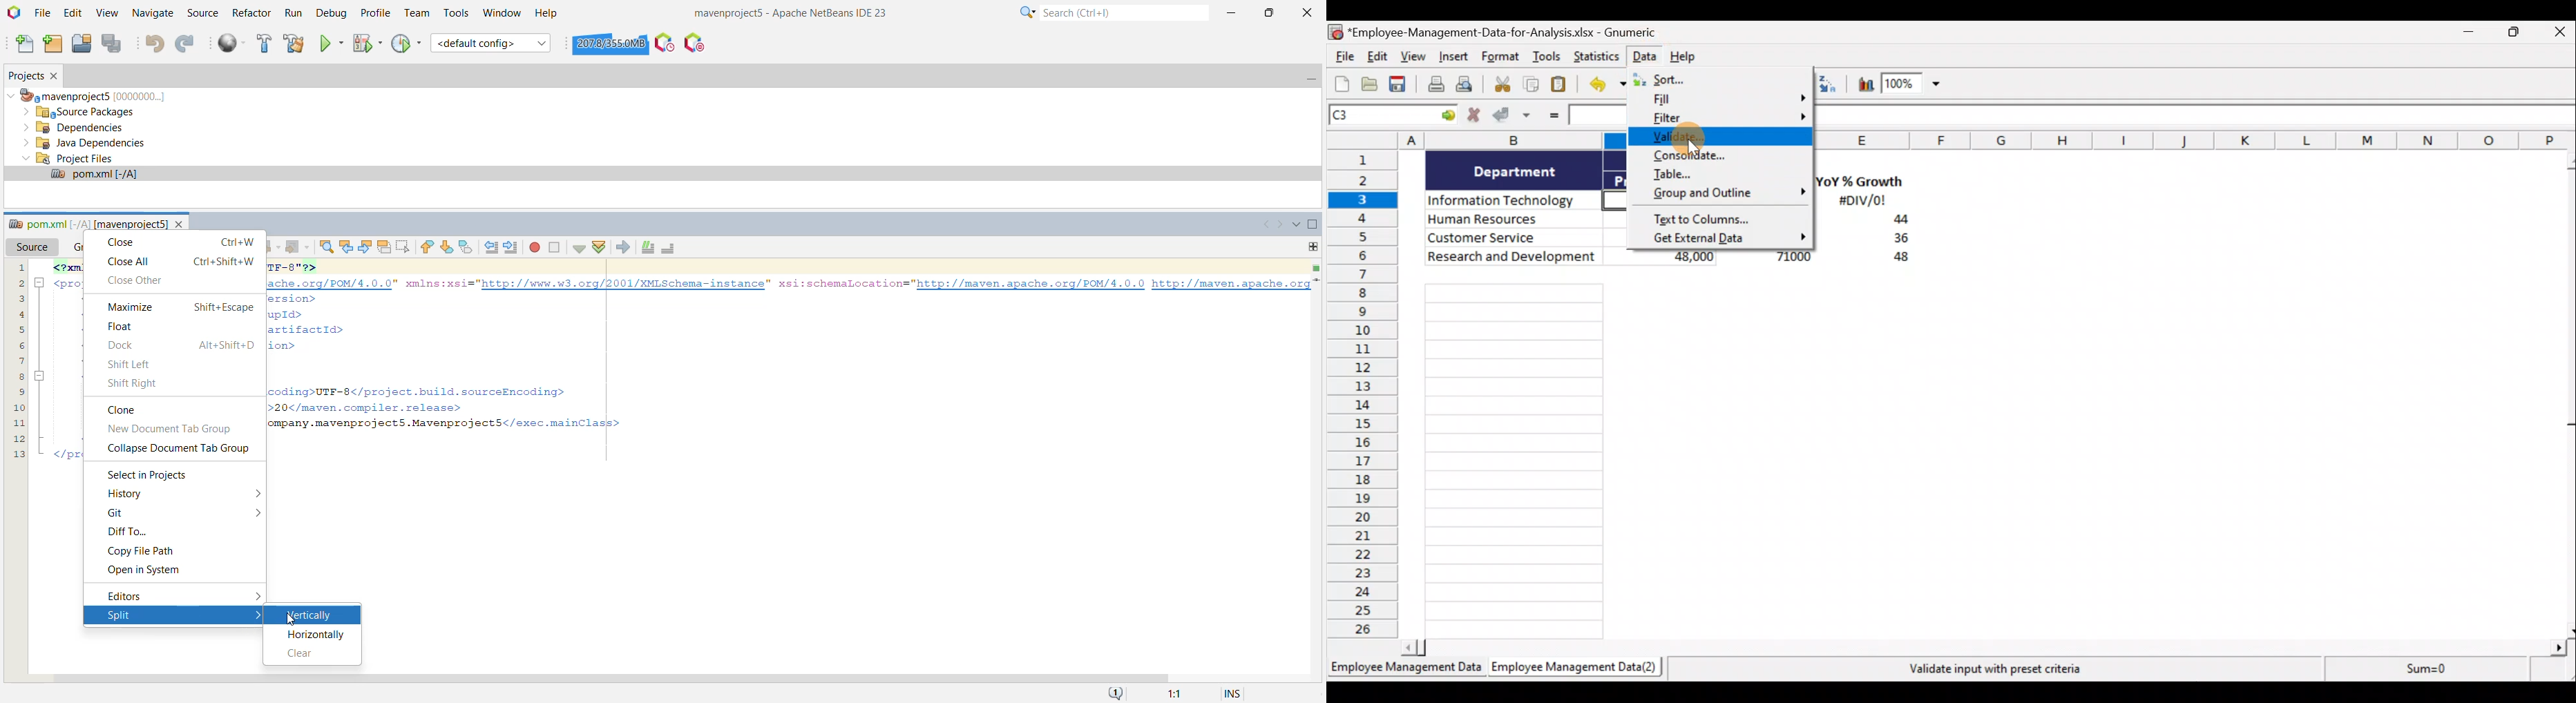 The width and height of the screenshot is (2576, 728). I want to click on Sort, so click(1724, 79).